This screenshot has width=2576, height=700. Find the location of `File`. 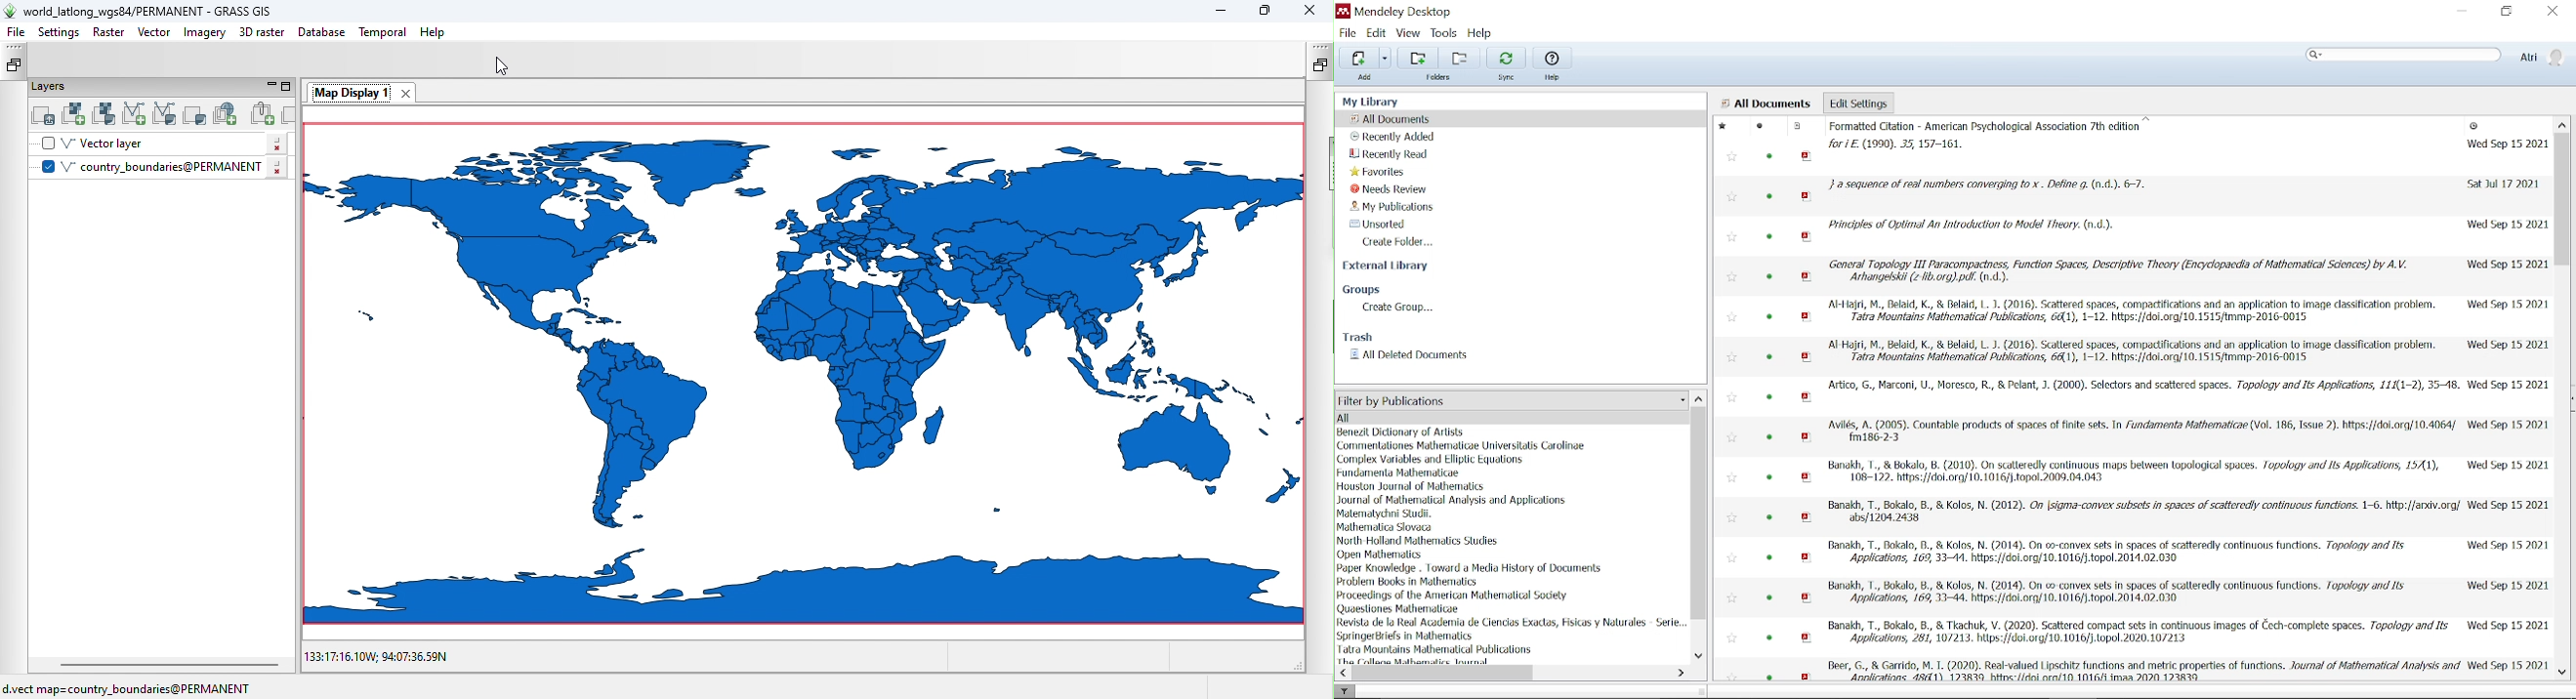

File is located at coordinates (1348, 32).